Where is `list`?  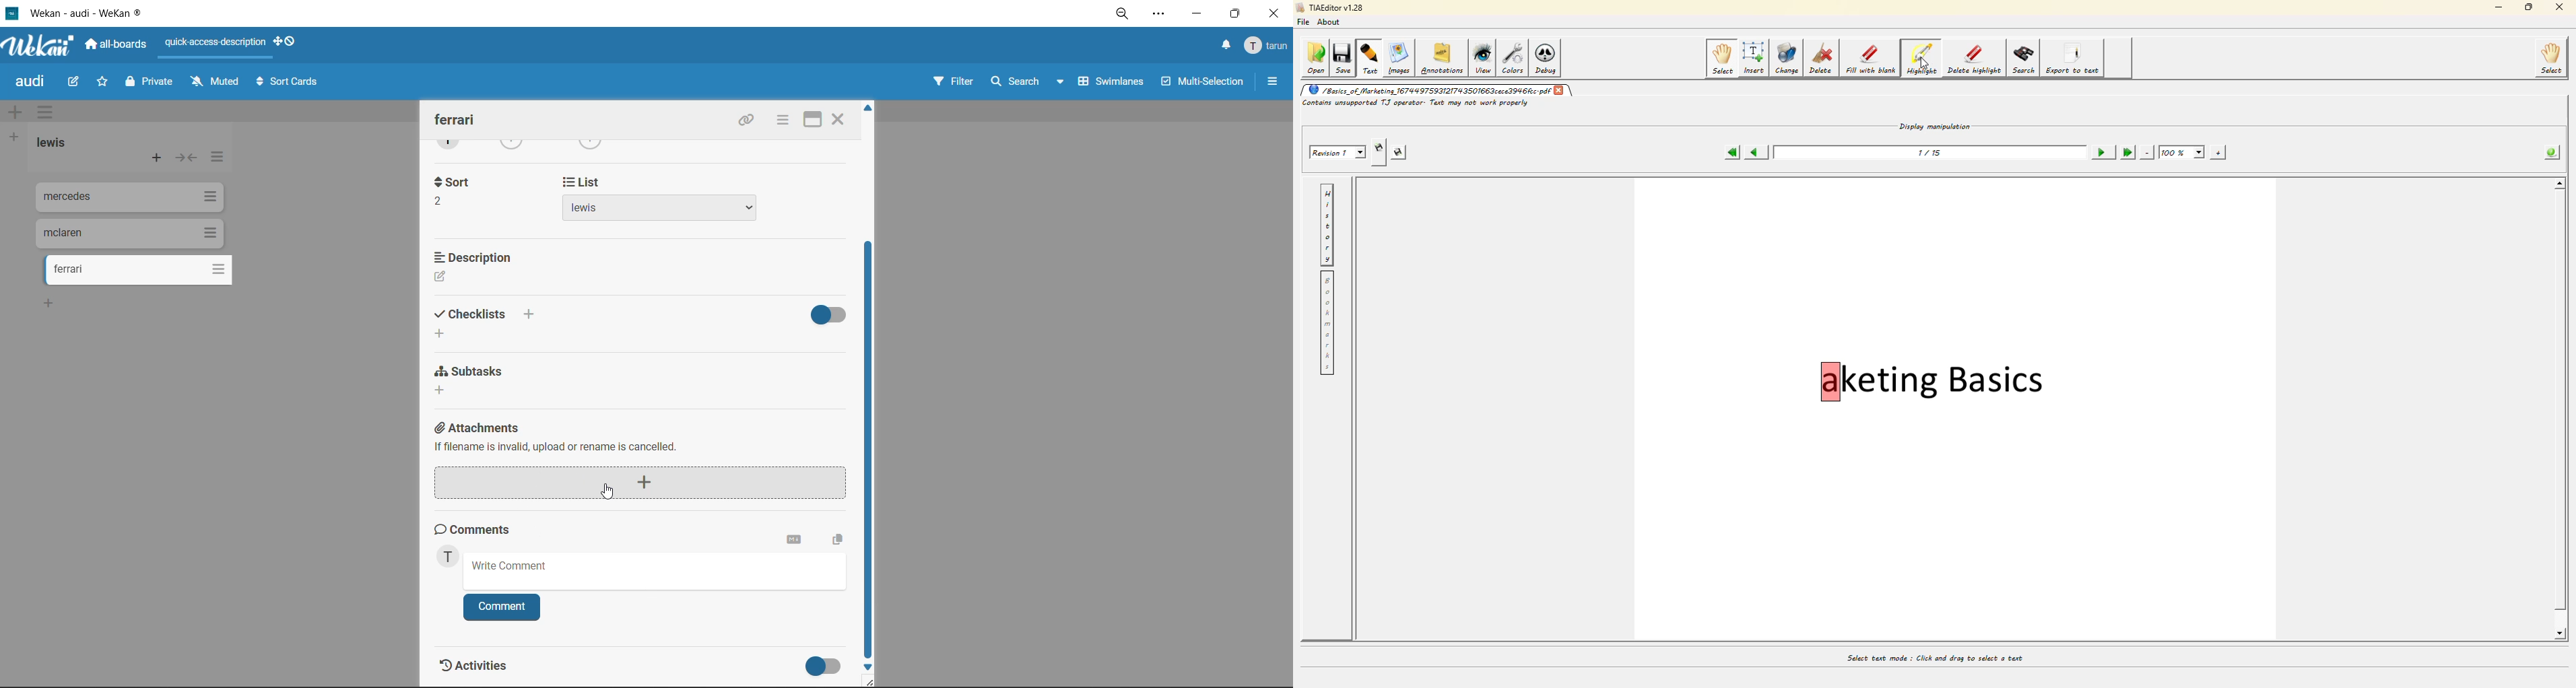
list is located at coordinates (659, 204).